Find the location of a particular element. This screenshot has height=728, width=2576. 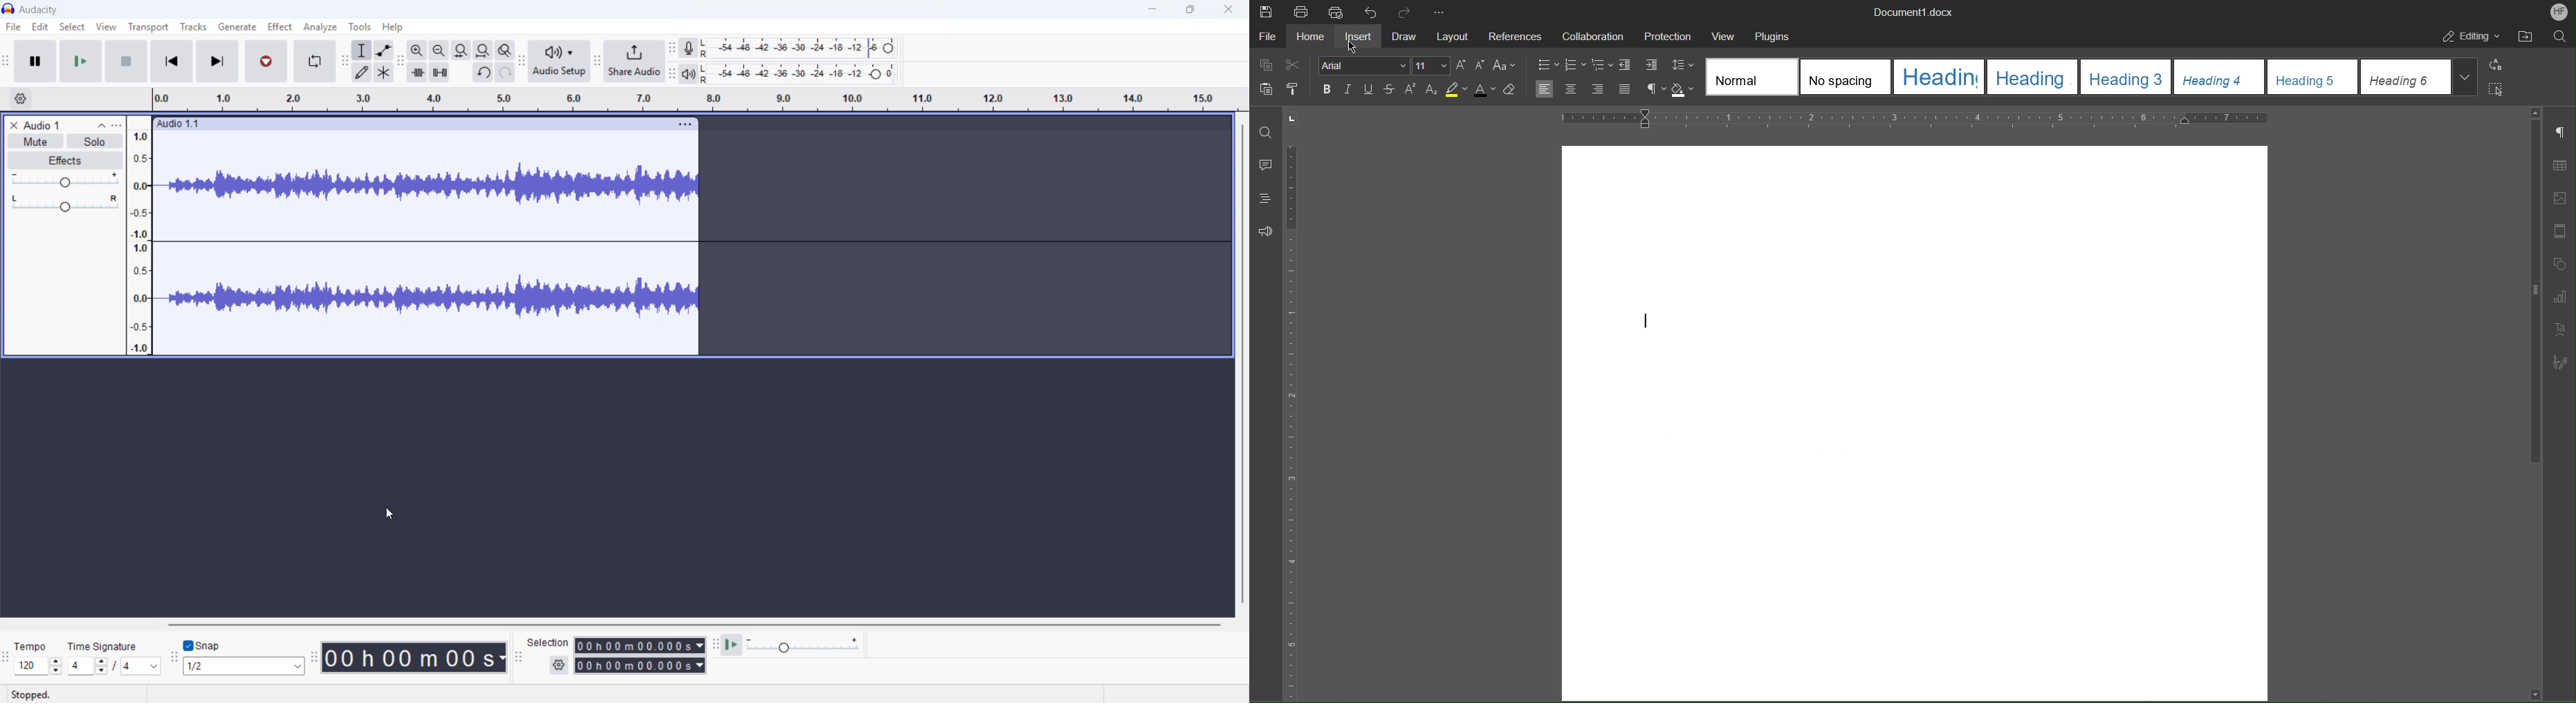

Heading 4 is located at coordinates (2219, 78).